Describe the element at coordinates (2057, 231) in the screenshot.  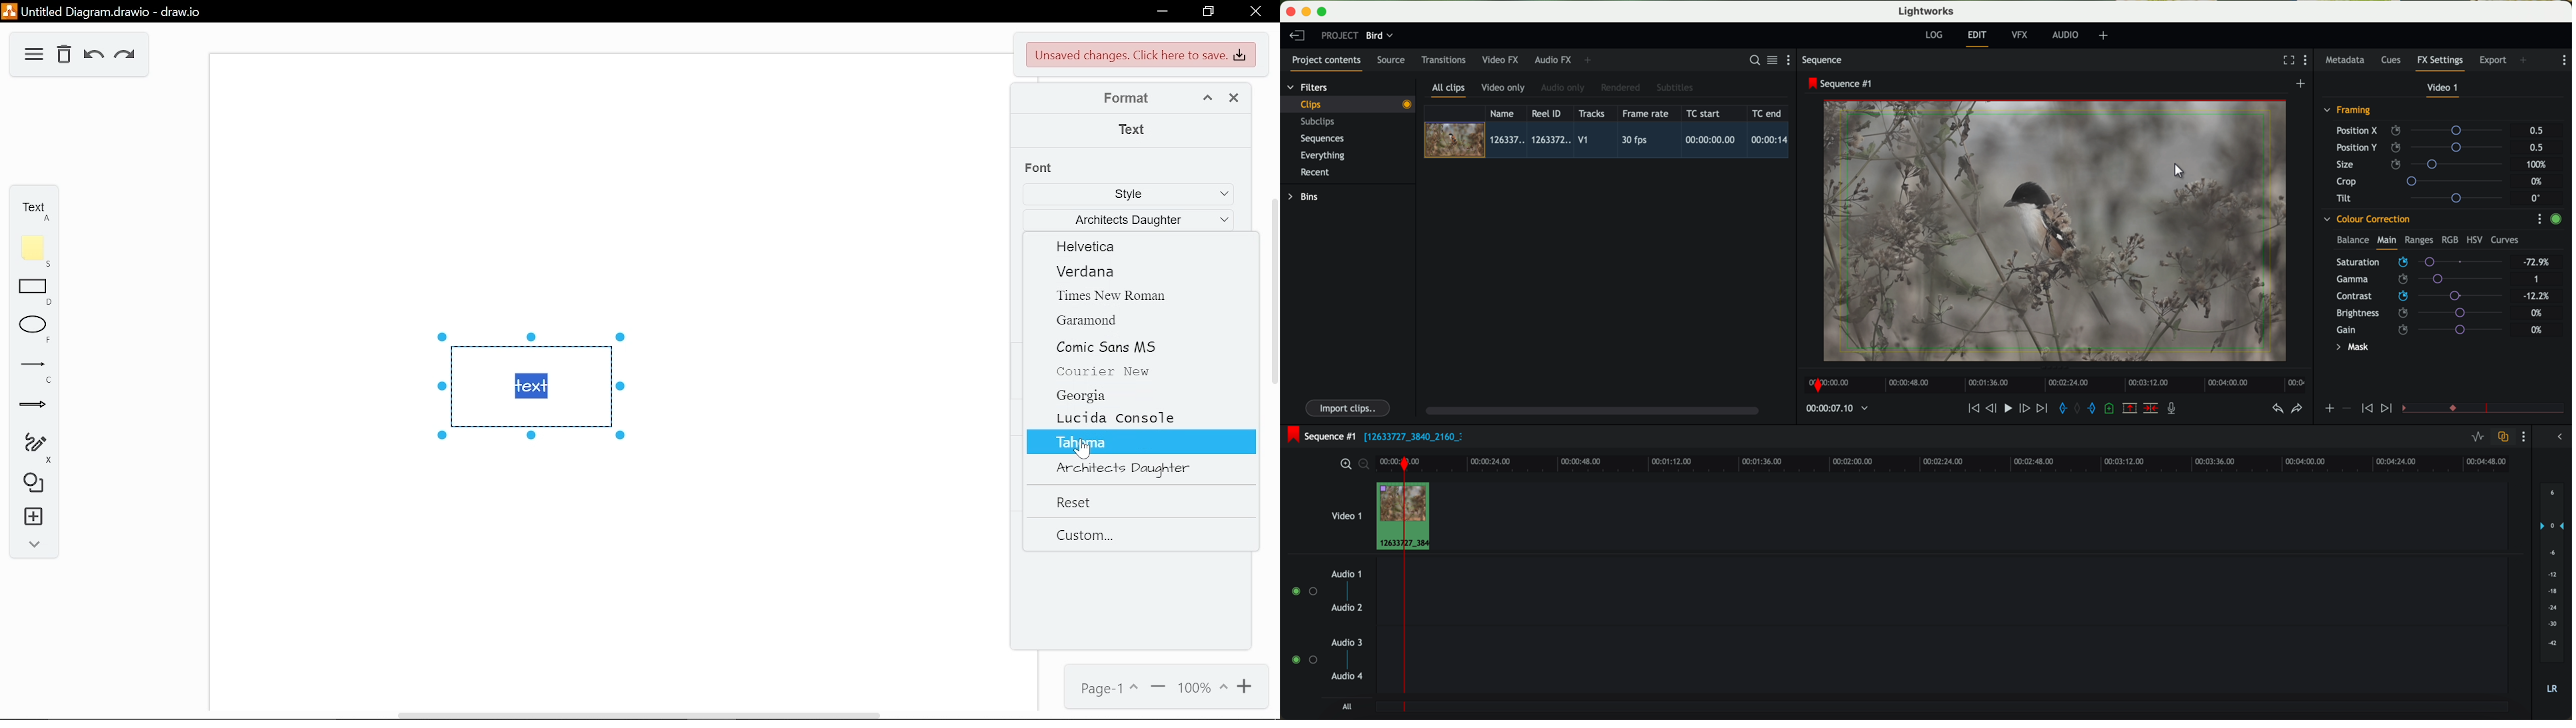
I see `applied effect` at that location.